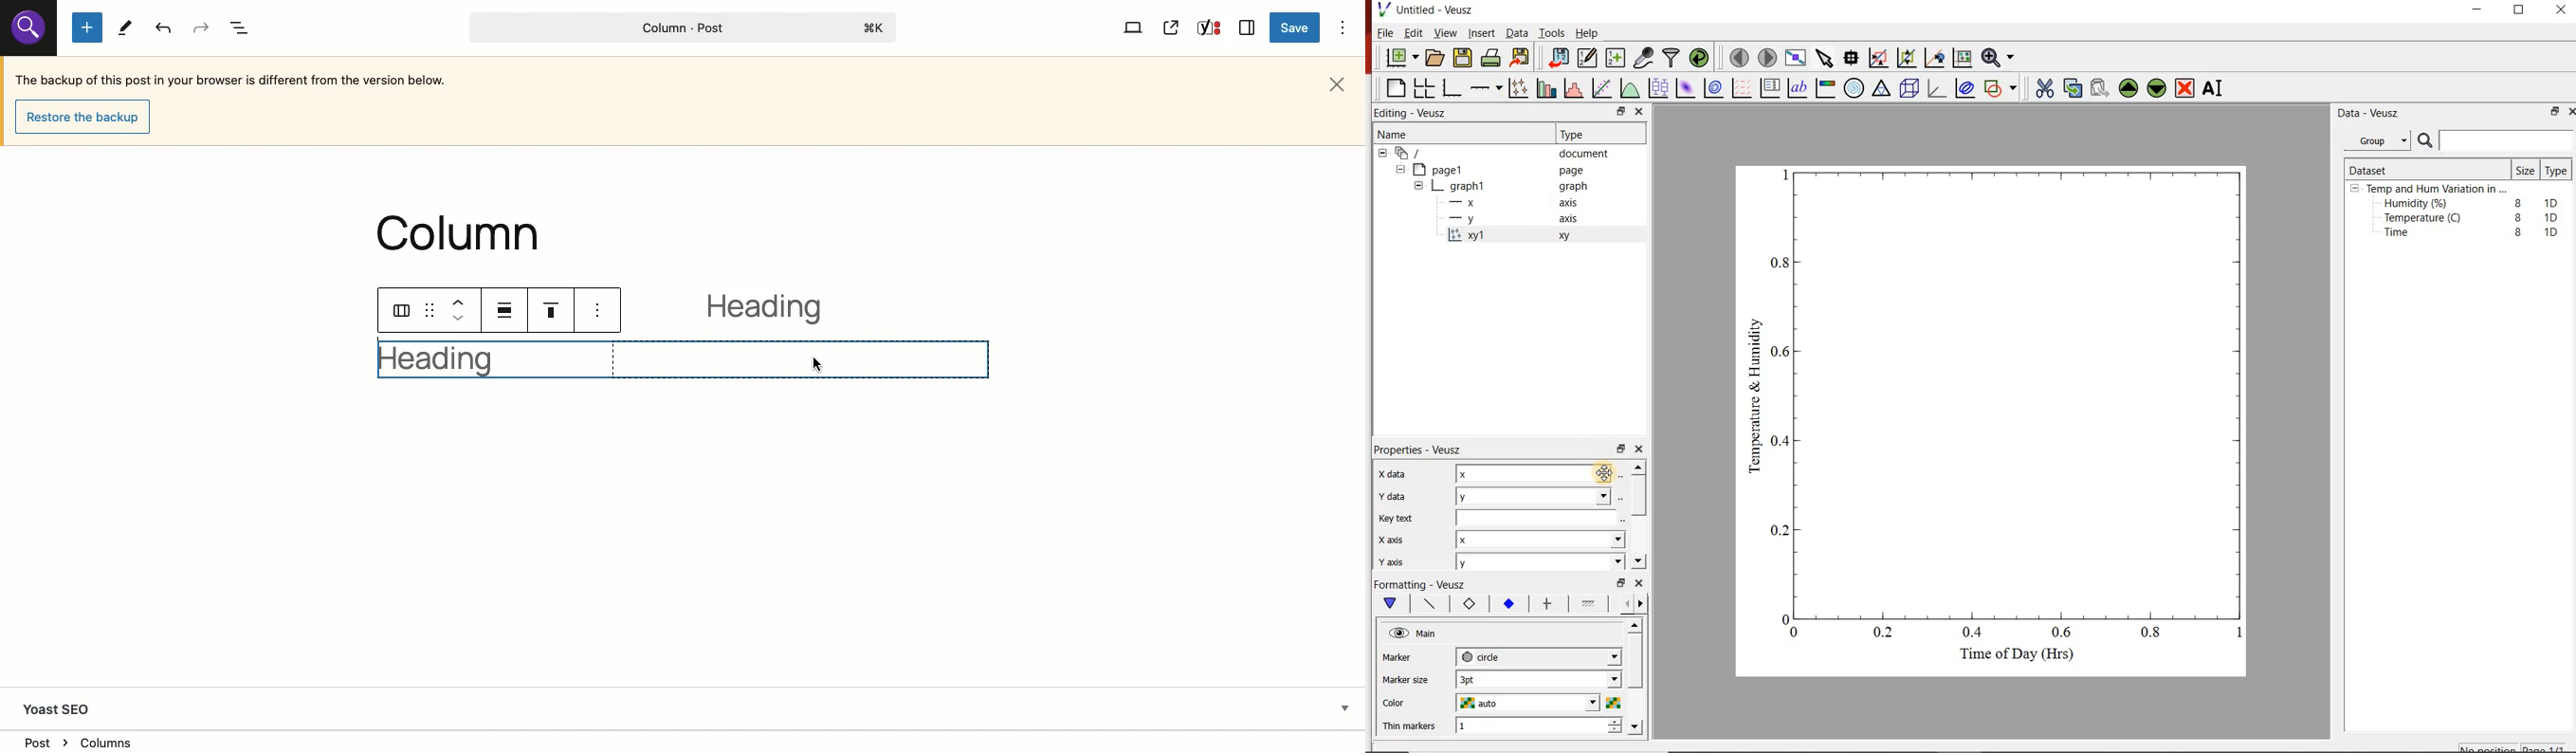  What do you see at coordinates (1590, 564) in the screenshot?
I see `y axis dropdown` at bounding box center [1590, 564].